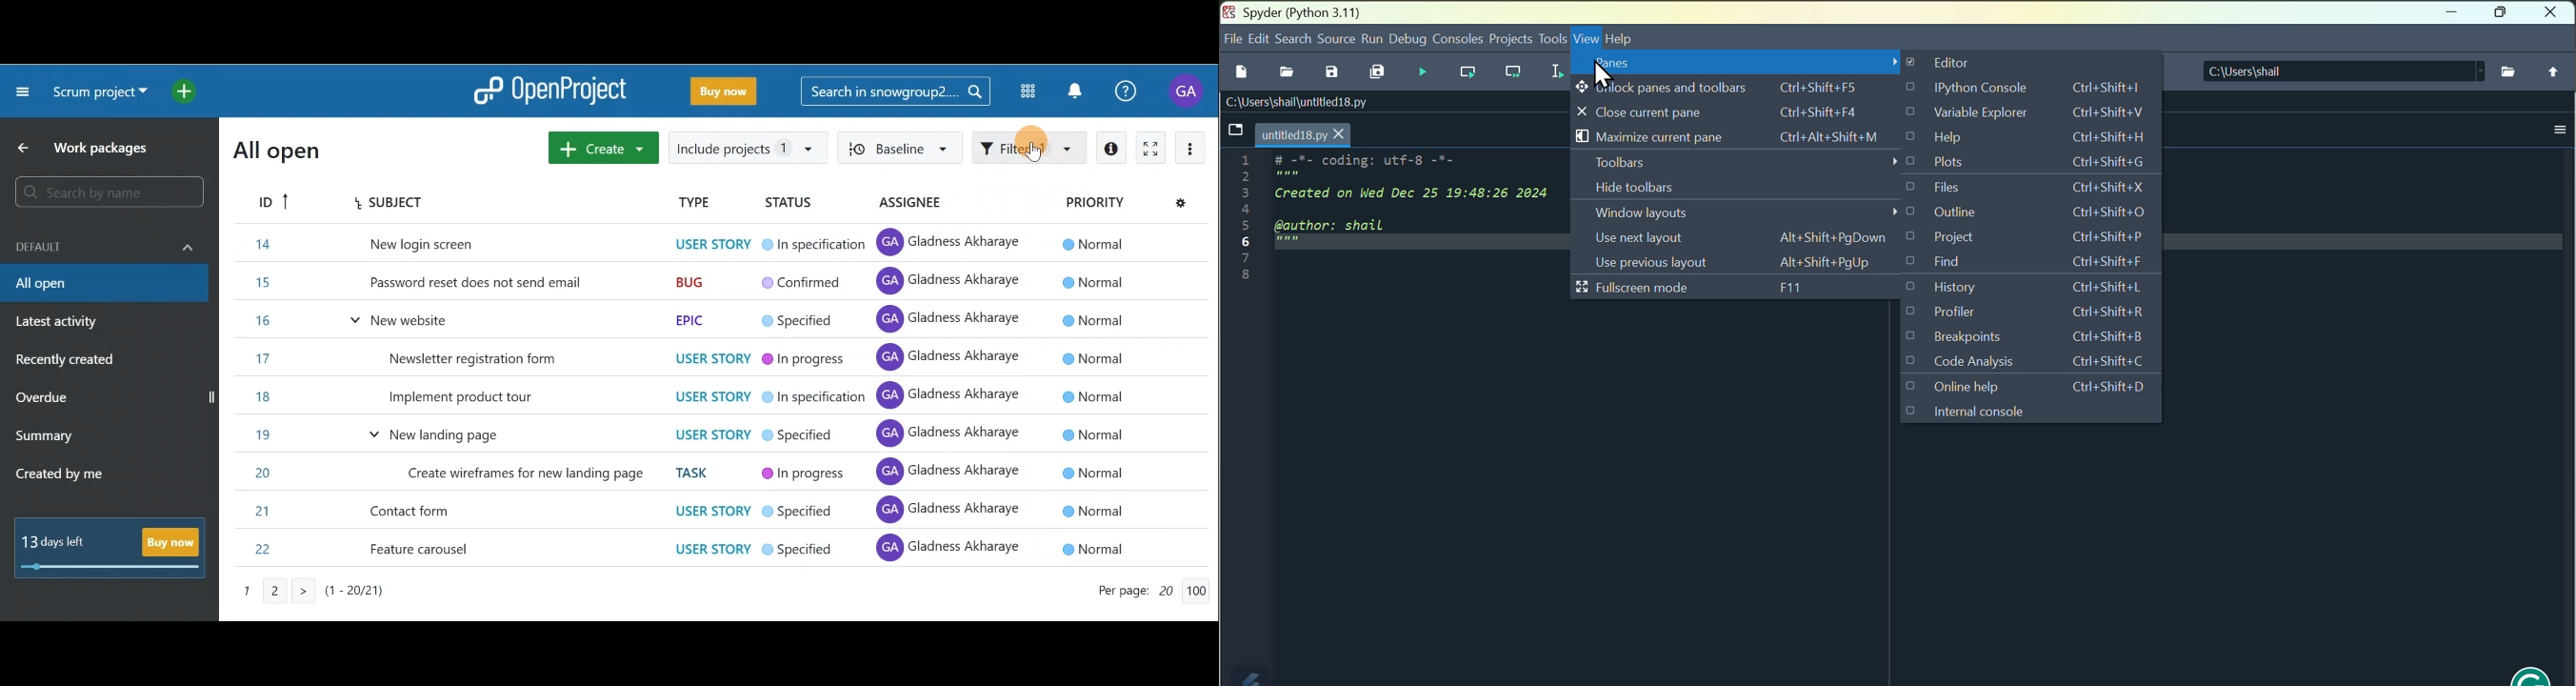 This screenshot has height=700, width=2576. Describe the element at coordinates (1258, 39) in the screenshot. I see `Edit` at that location.